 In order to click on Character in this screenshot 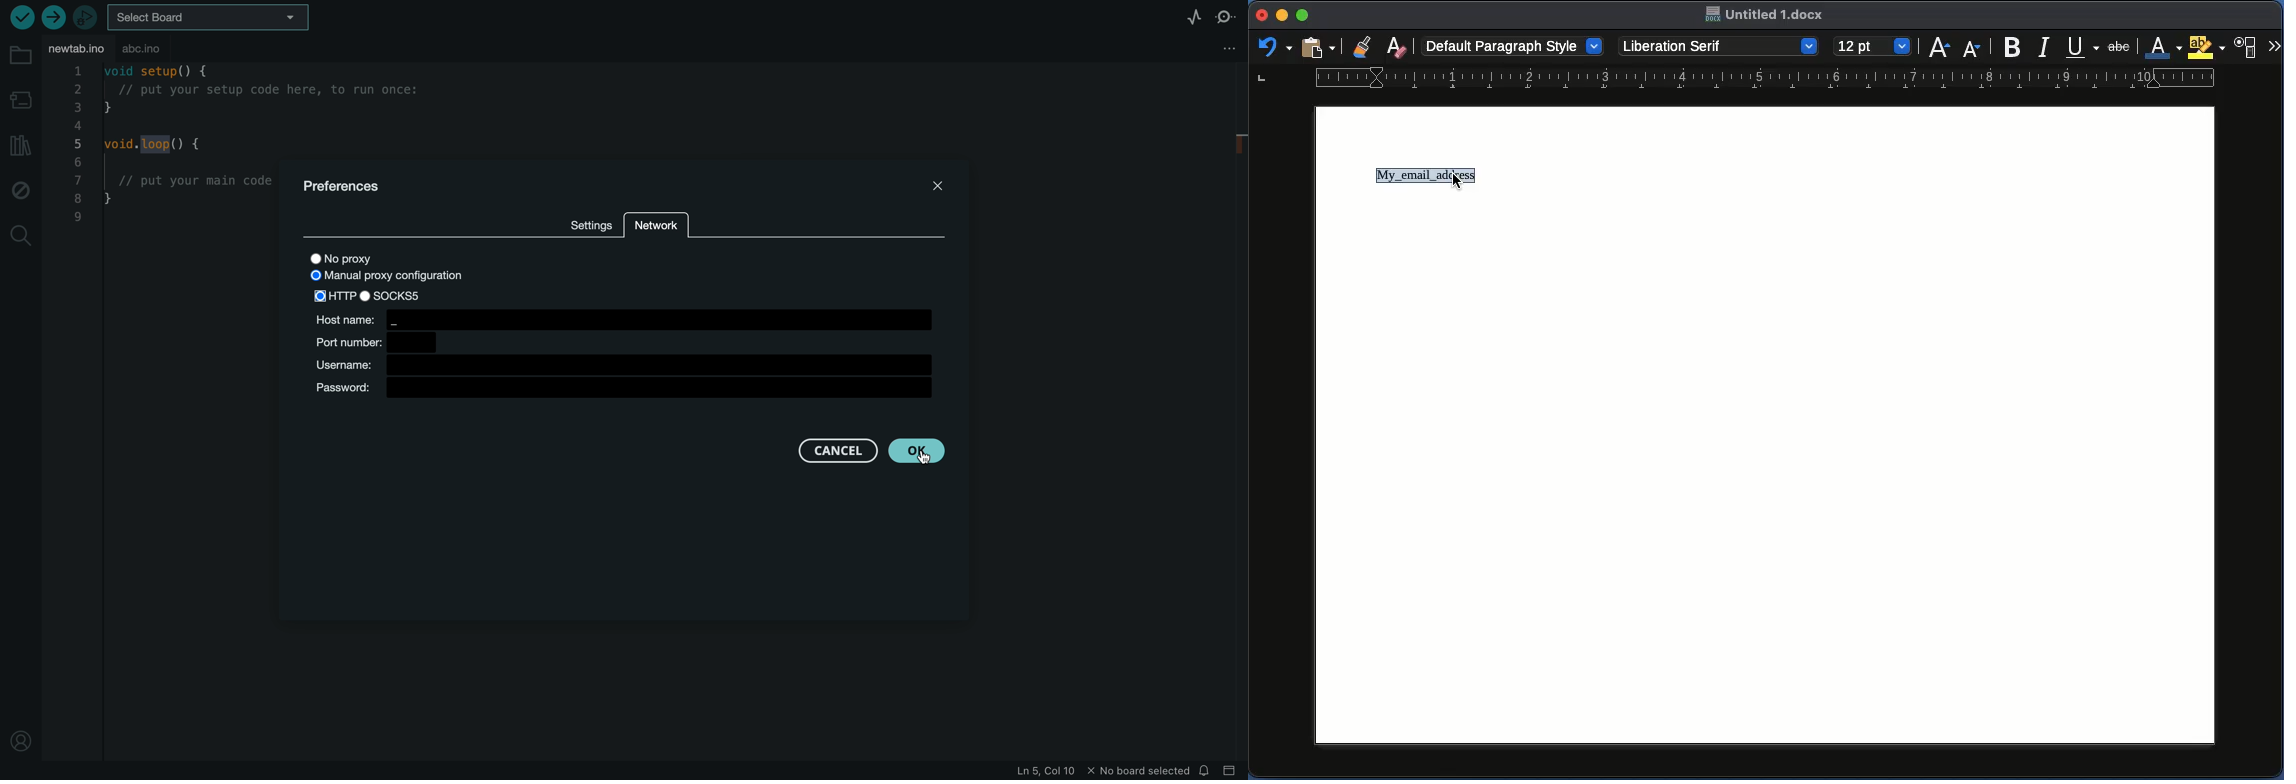, I will do `click(2248, 45)`.